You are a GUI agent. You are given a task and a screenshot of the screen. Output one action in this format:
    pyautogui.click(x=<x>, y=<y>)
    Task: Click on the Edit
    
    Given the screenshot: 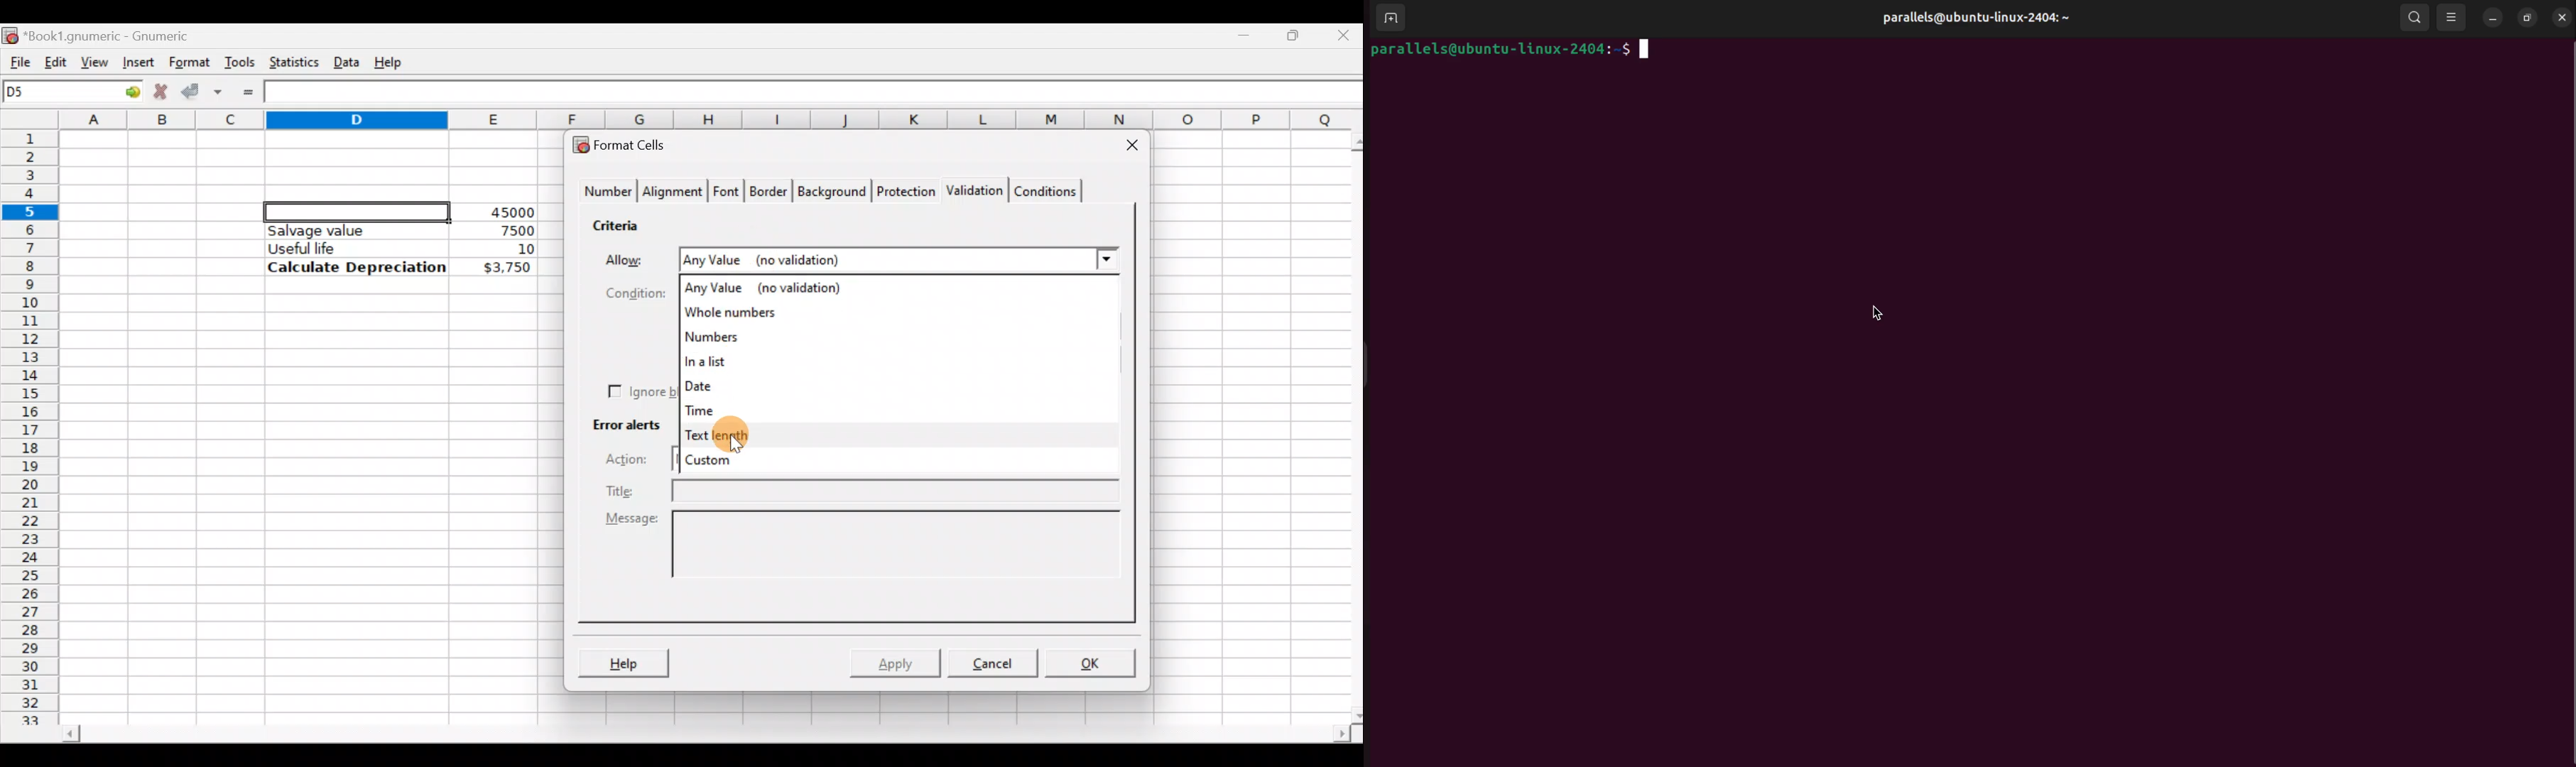 What is the action you would take?
    pyautogui.click(x=55, y=59)
    